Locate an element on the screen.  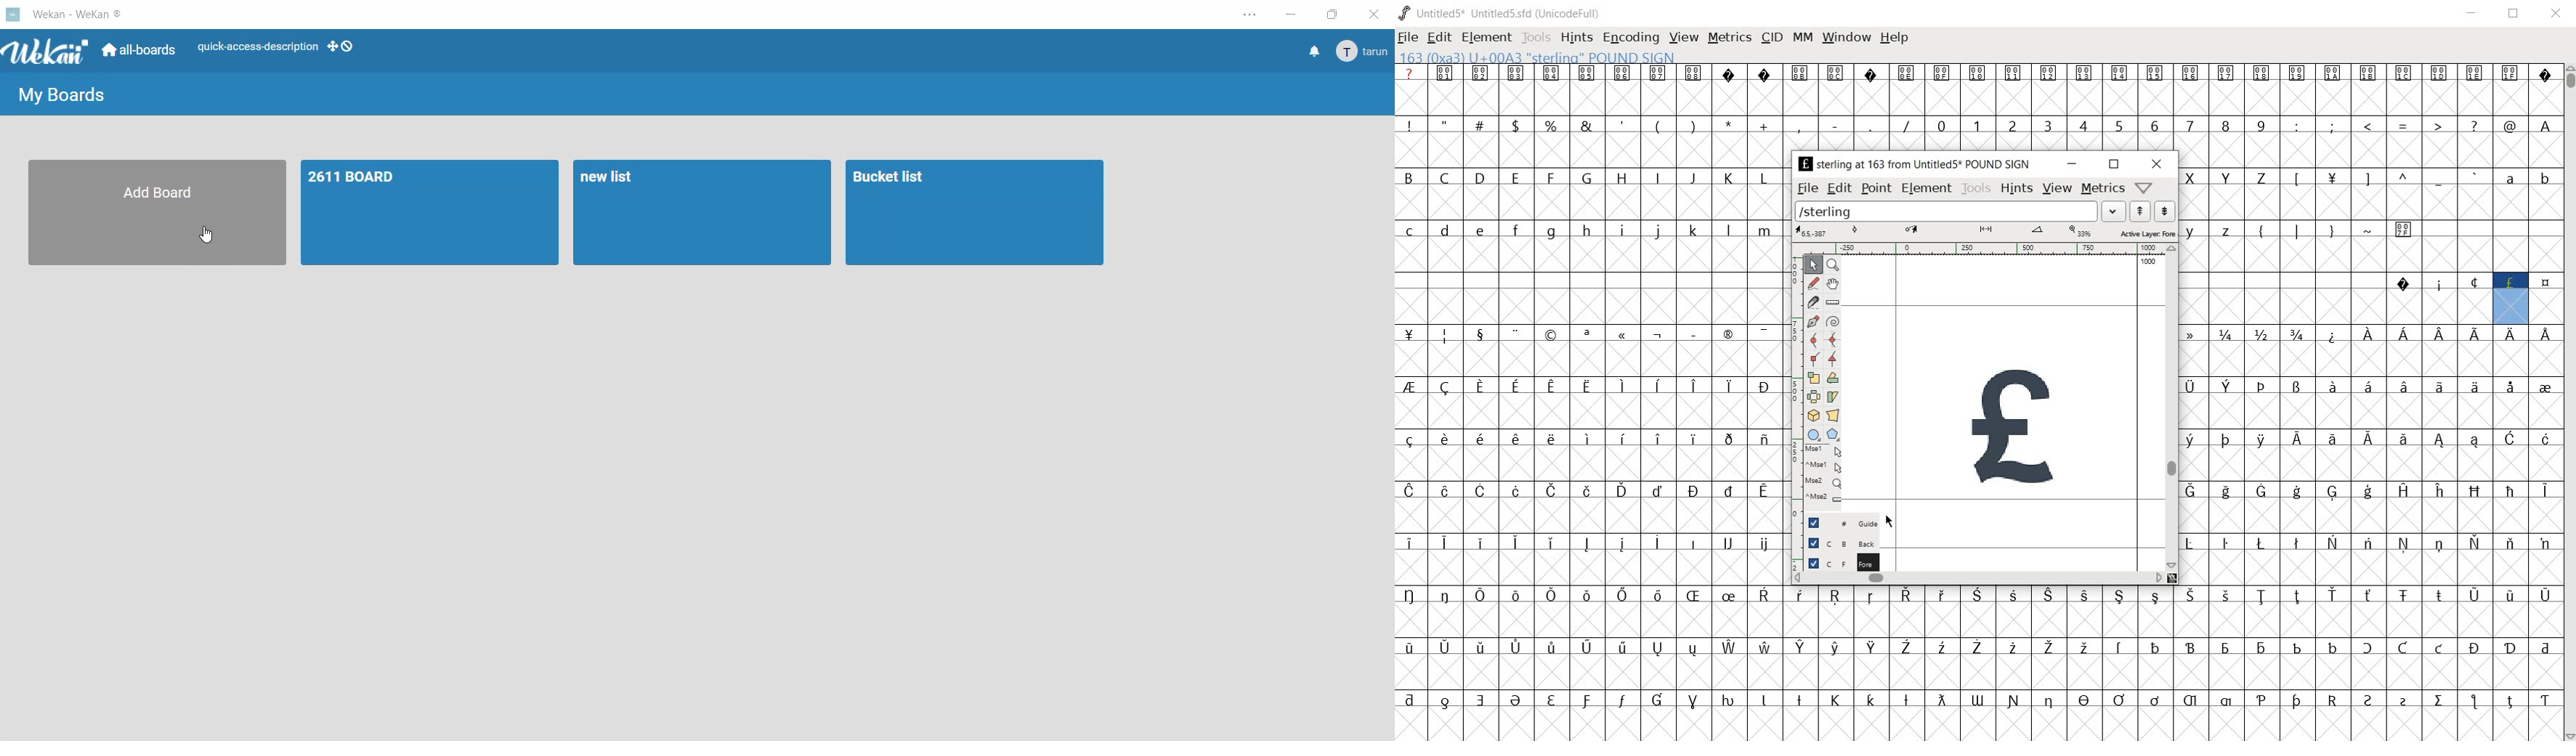
show the previous word list is located at coordinates (2142, 212).